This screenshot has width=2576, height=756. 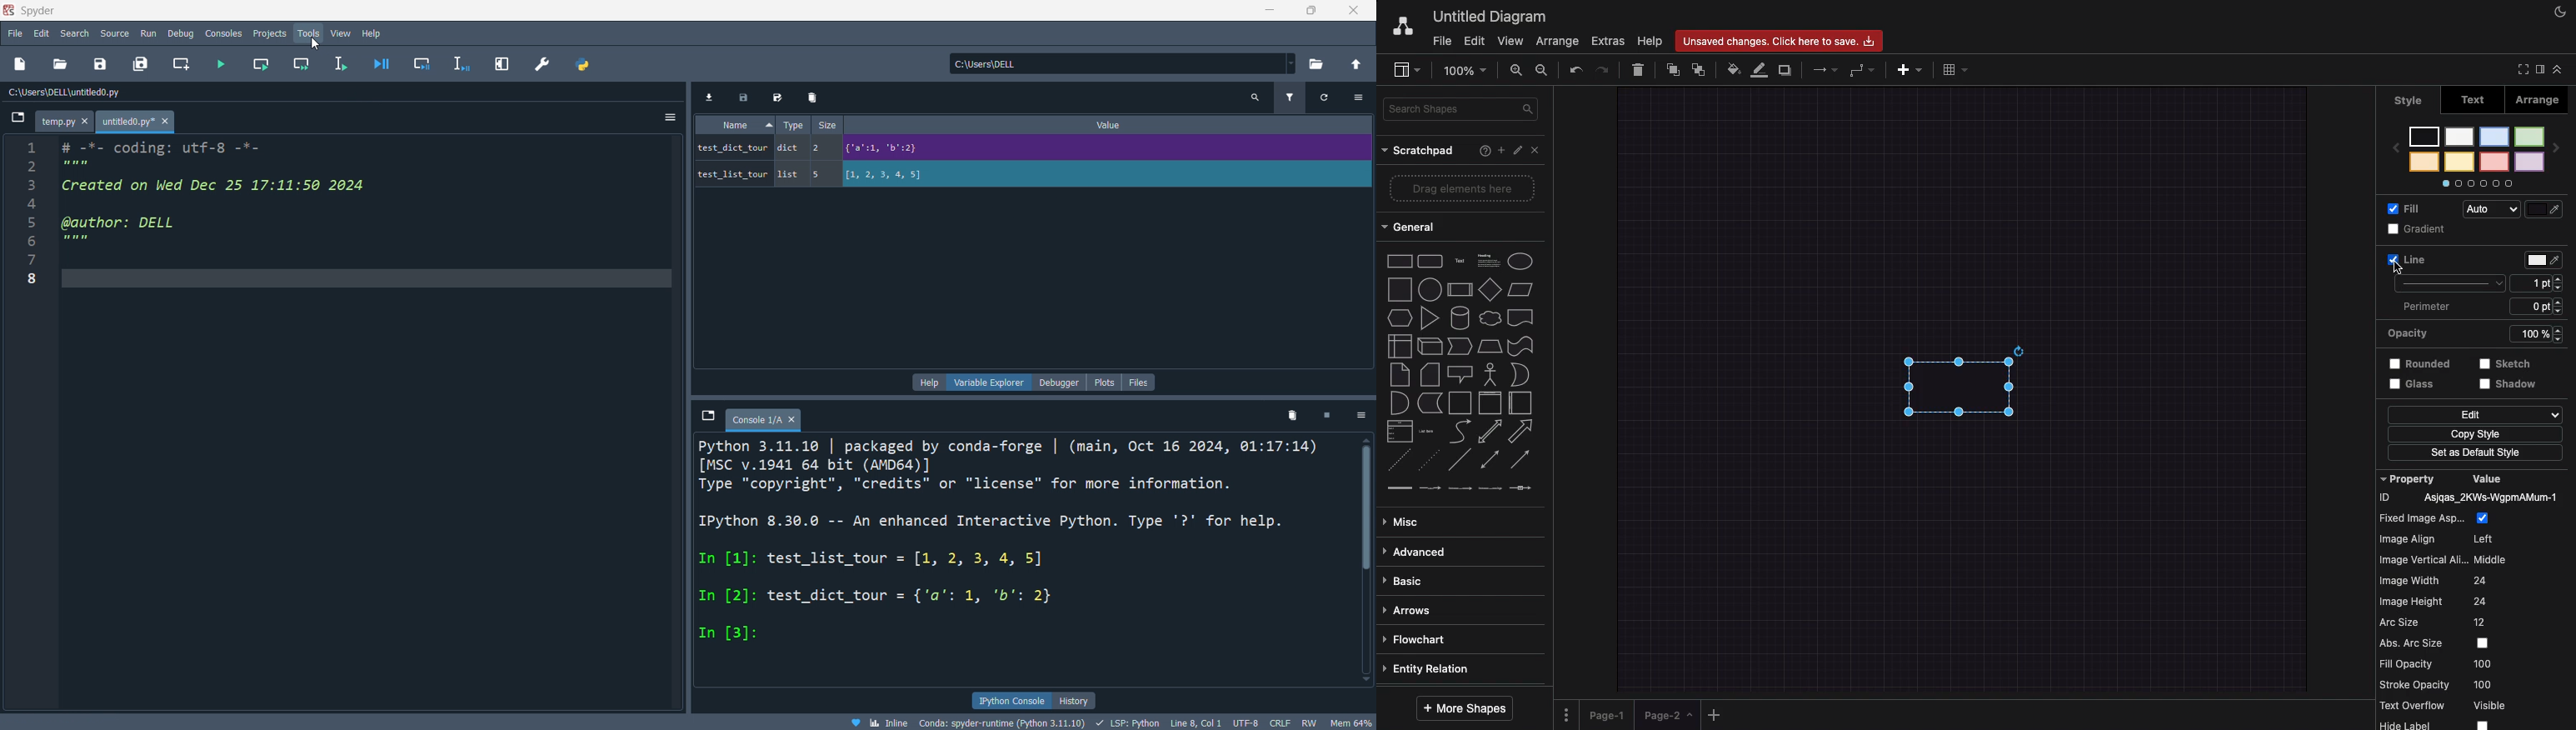 What do you see at coordinates (1310, 11) in the screenshot?
I see `maximize/restore` at bounding box center [1310, 11].